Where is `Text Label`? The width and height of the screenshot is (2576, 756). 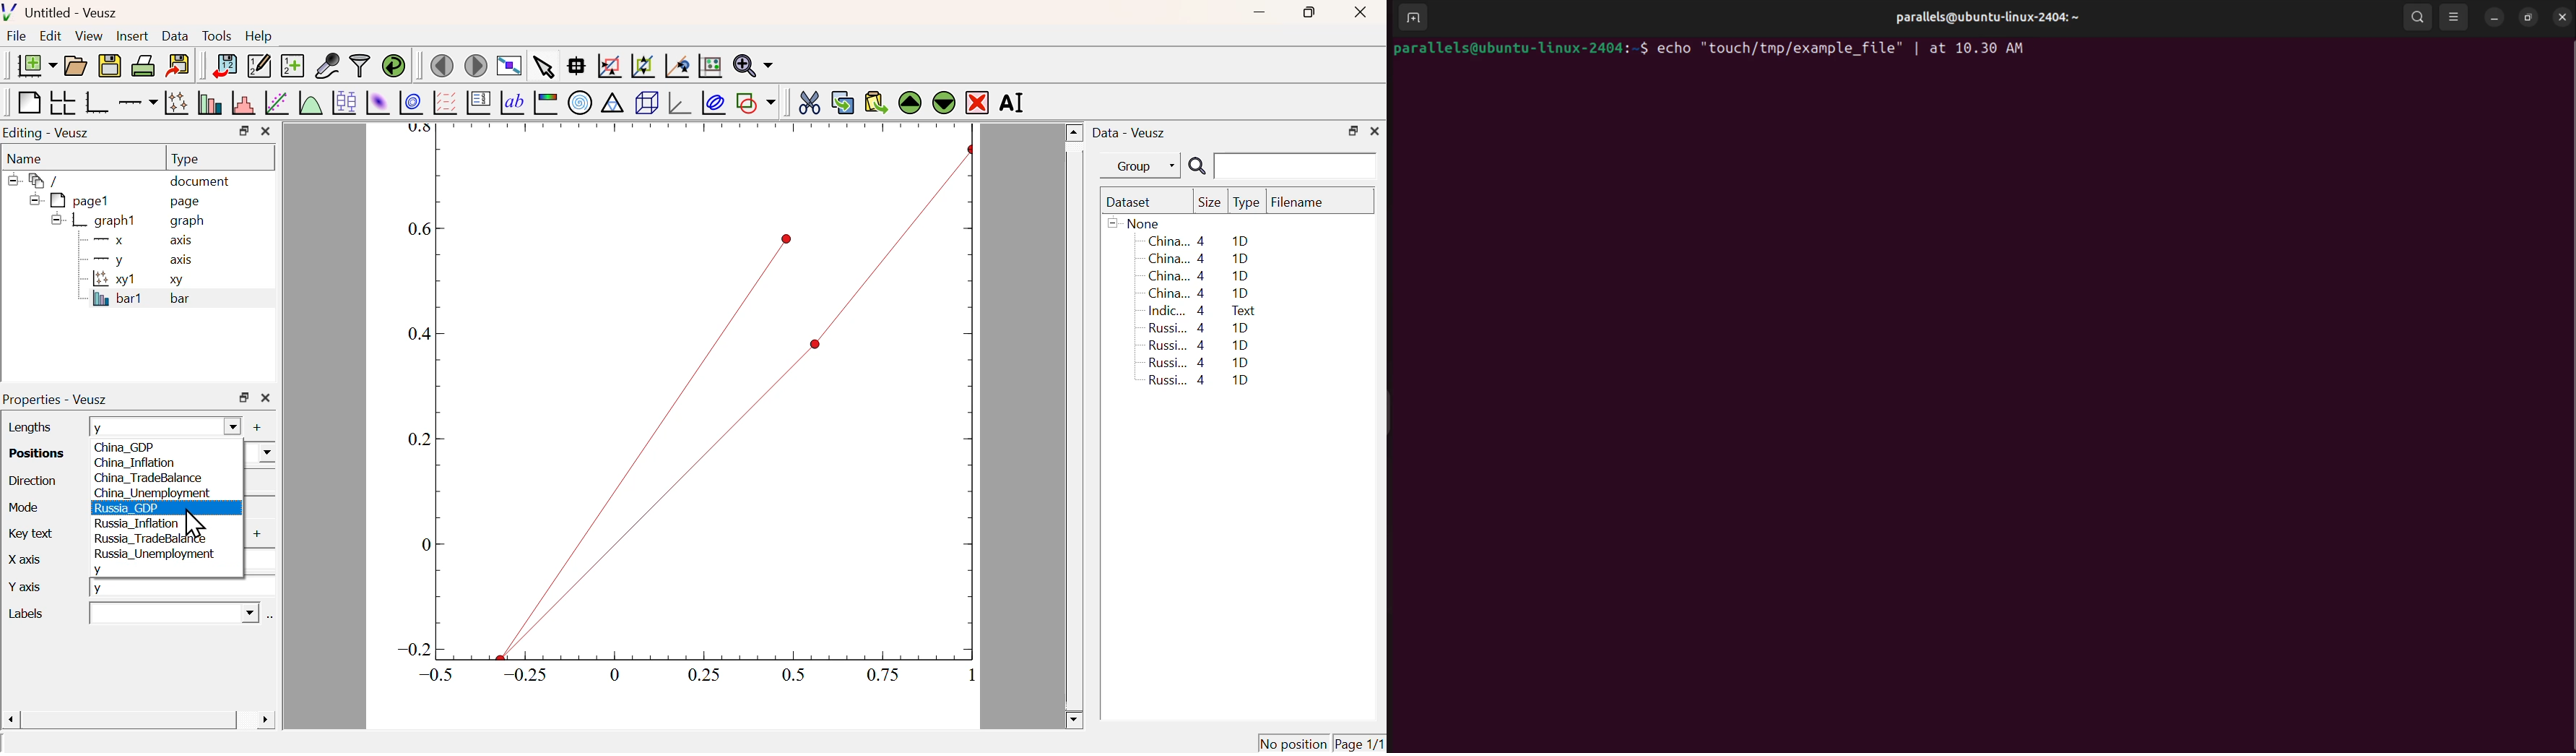 Text Label is located at coordinates (512, 103).